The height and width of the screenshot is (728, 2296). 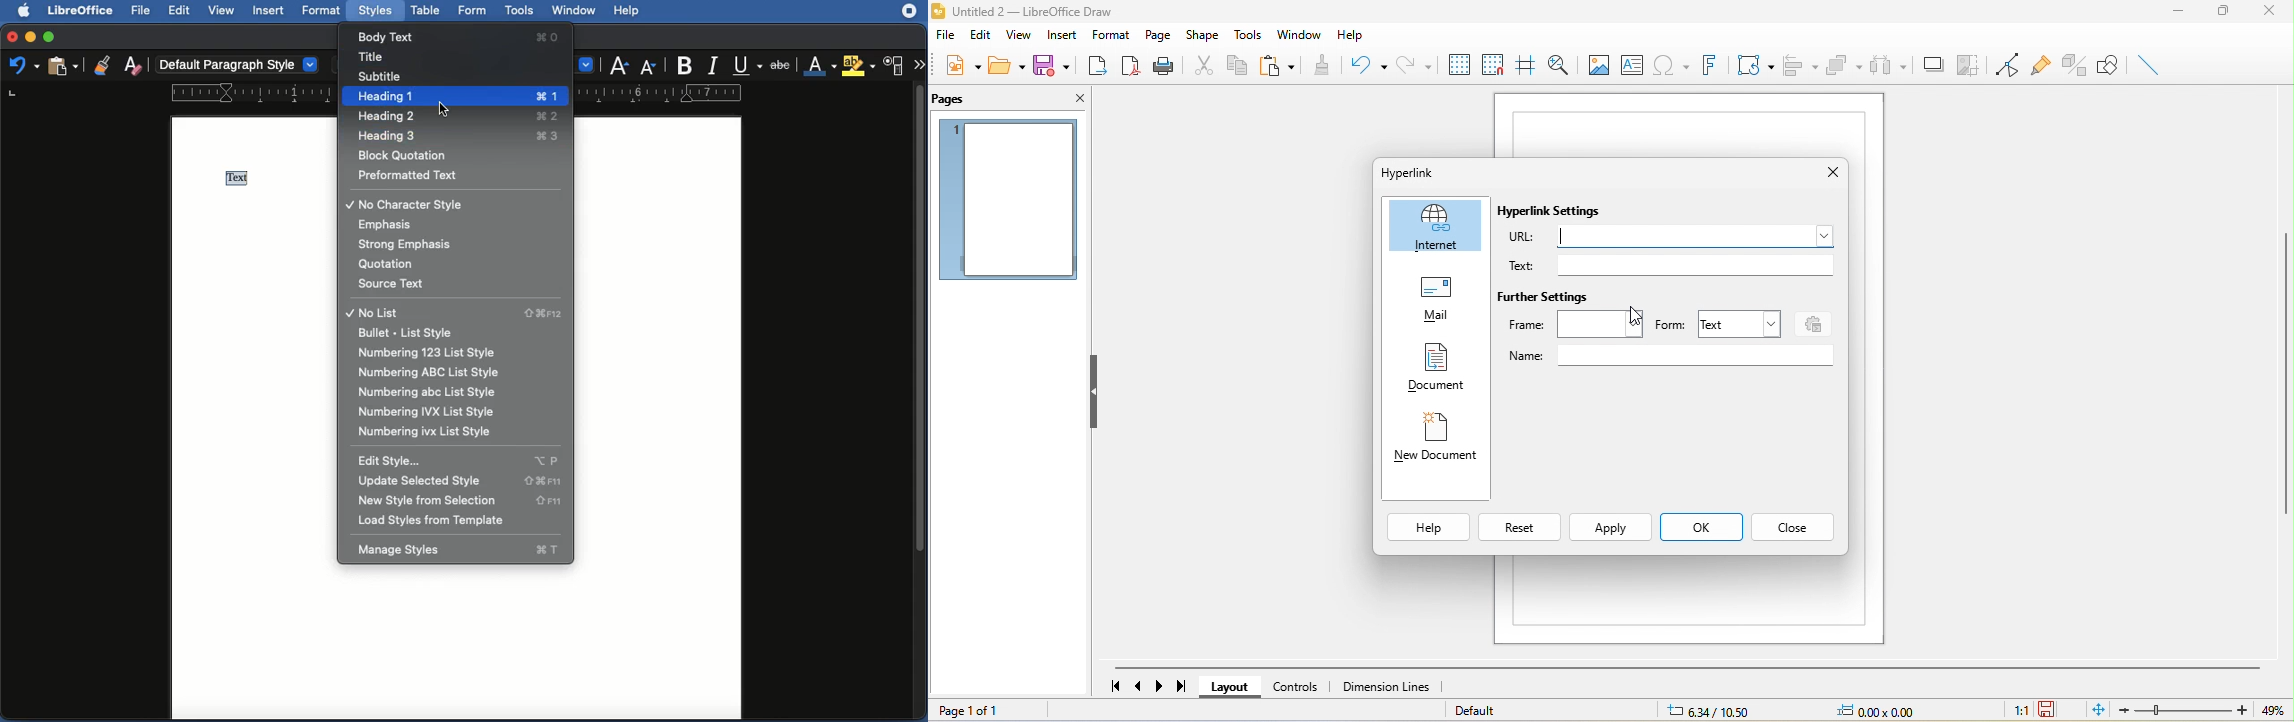 I want to click on Size increase, so click(x=621, y=65).